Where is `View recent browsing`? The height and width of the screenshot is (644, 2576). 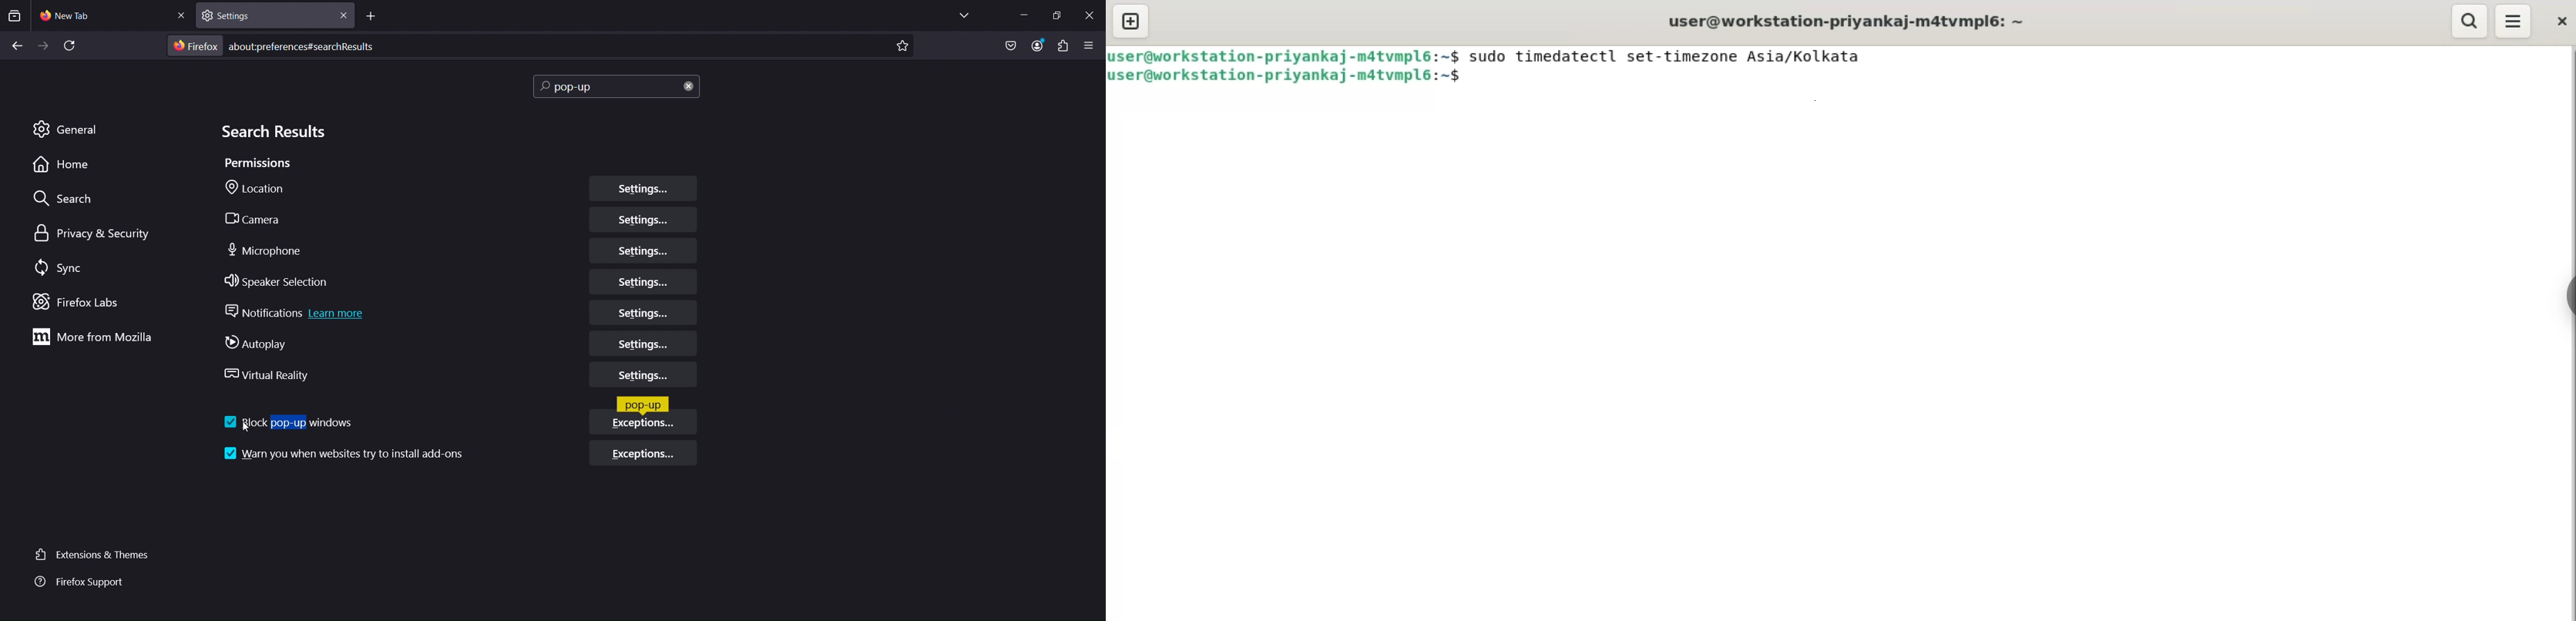
View recent browsing is located at coordinates (17, 16).